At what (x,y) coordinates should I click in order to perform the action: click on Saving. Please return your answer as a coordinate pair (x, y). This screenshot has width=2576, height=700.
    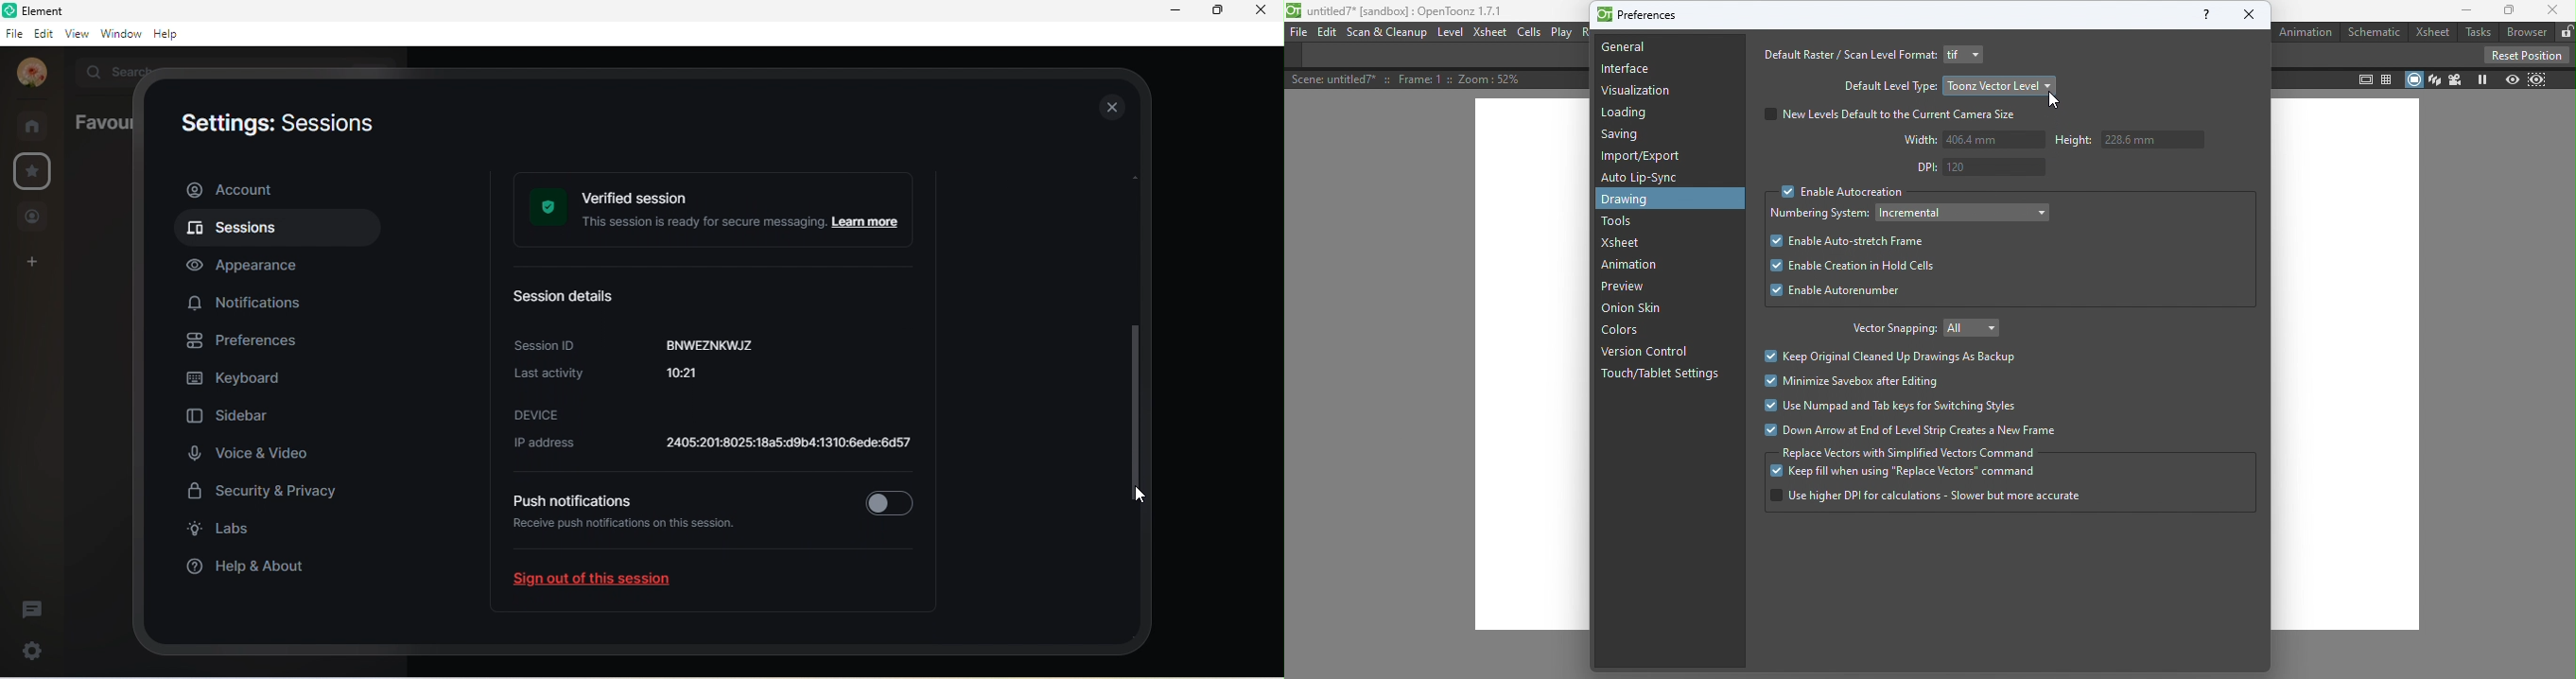
    Looking at the image, I should click on (1623, 136).